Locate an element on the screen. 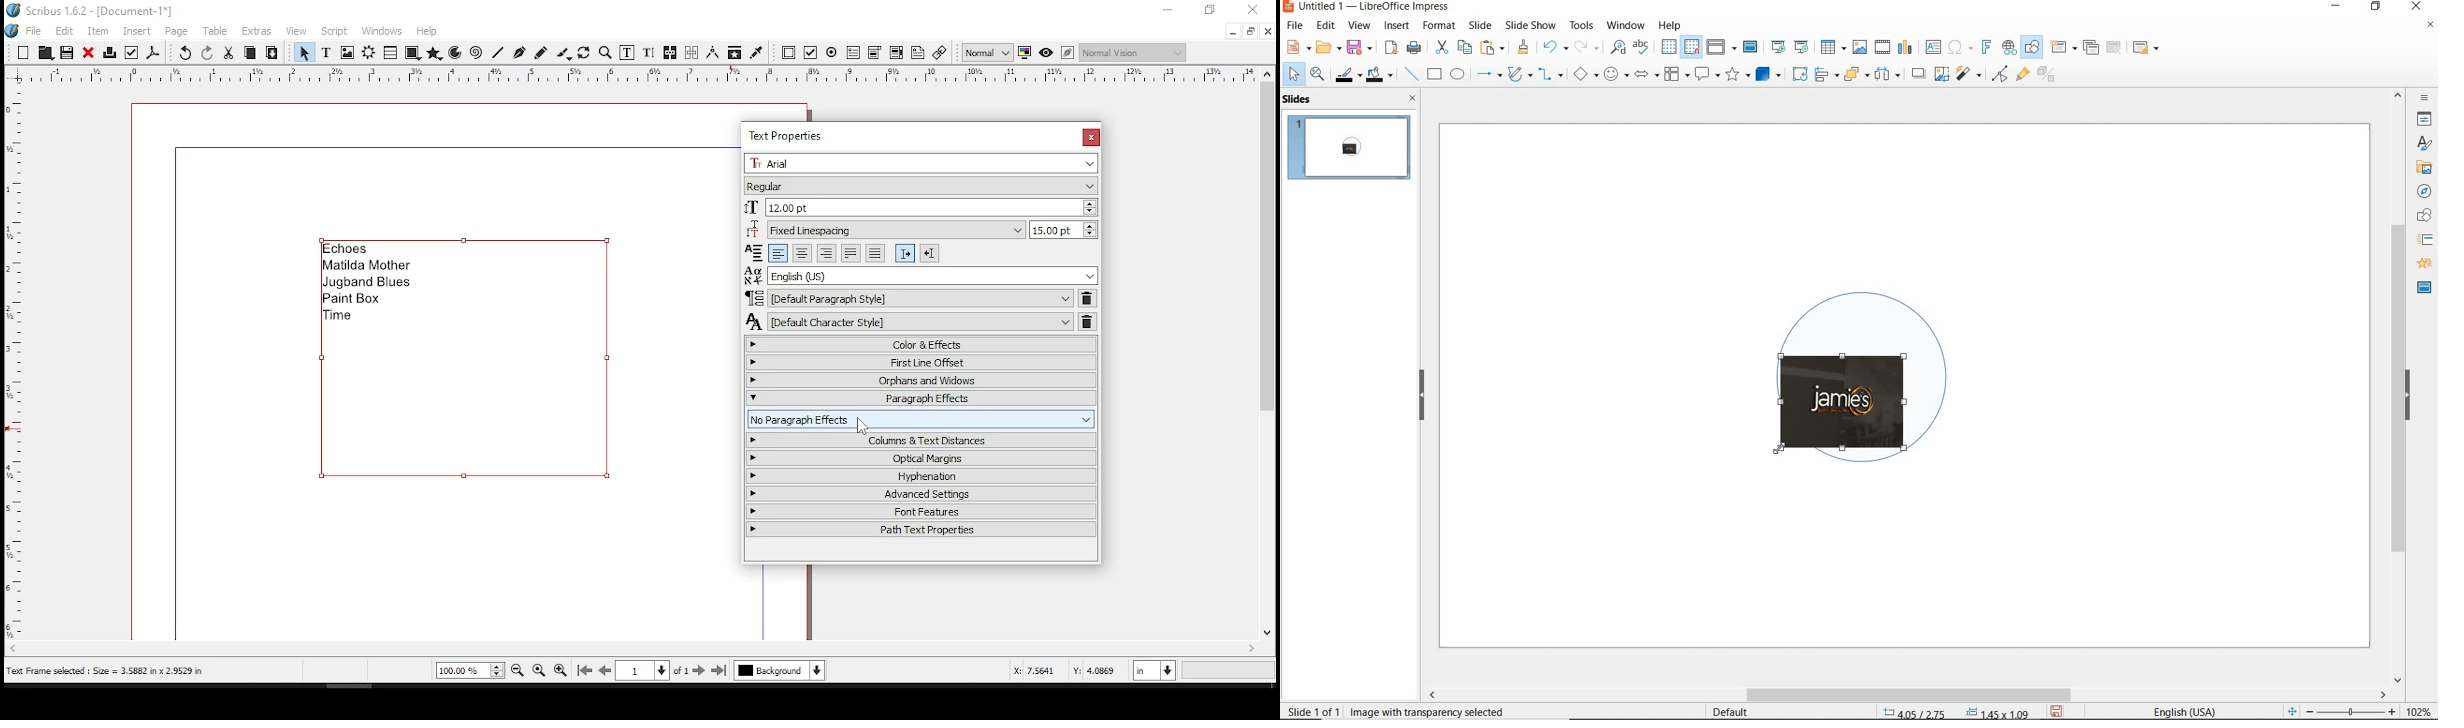 This screenshot has height=728, width=2464. new is located at coordinates (1297, 46).